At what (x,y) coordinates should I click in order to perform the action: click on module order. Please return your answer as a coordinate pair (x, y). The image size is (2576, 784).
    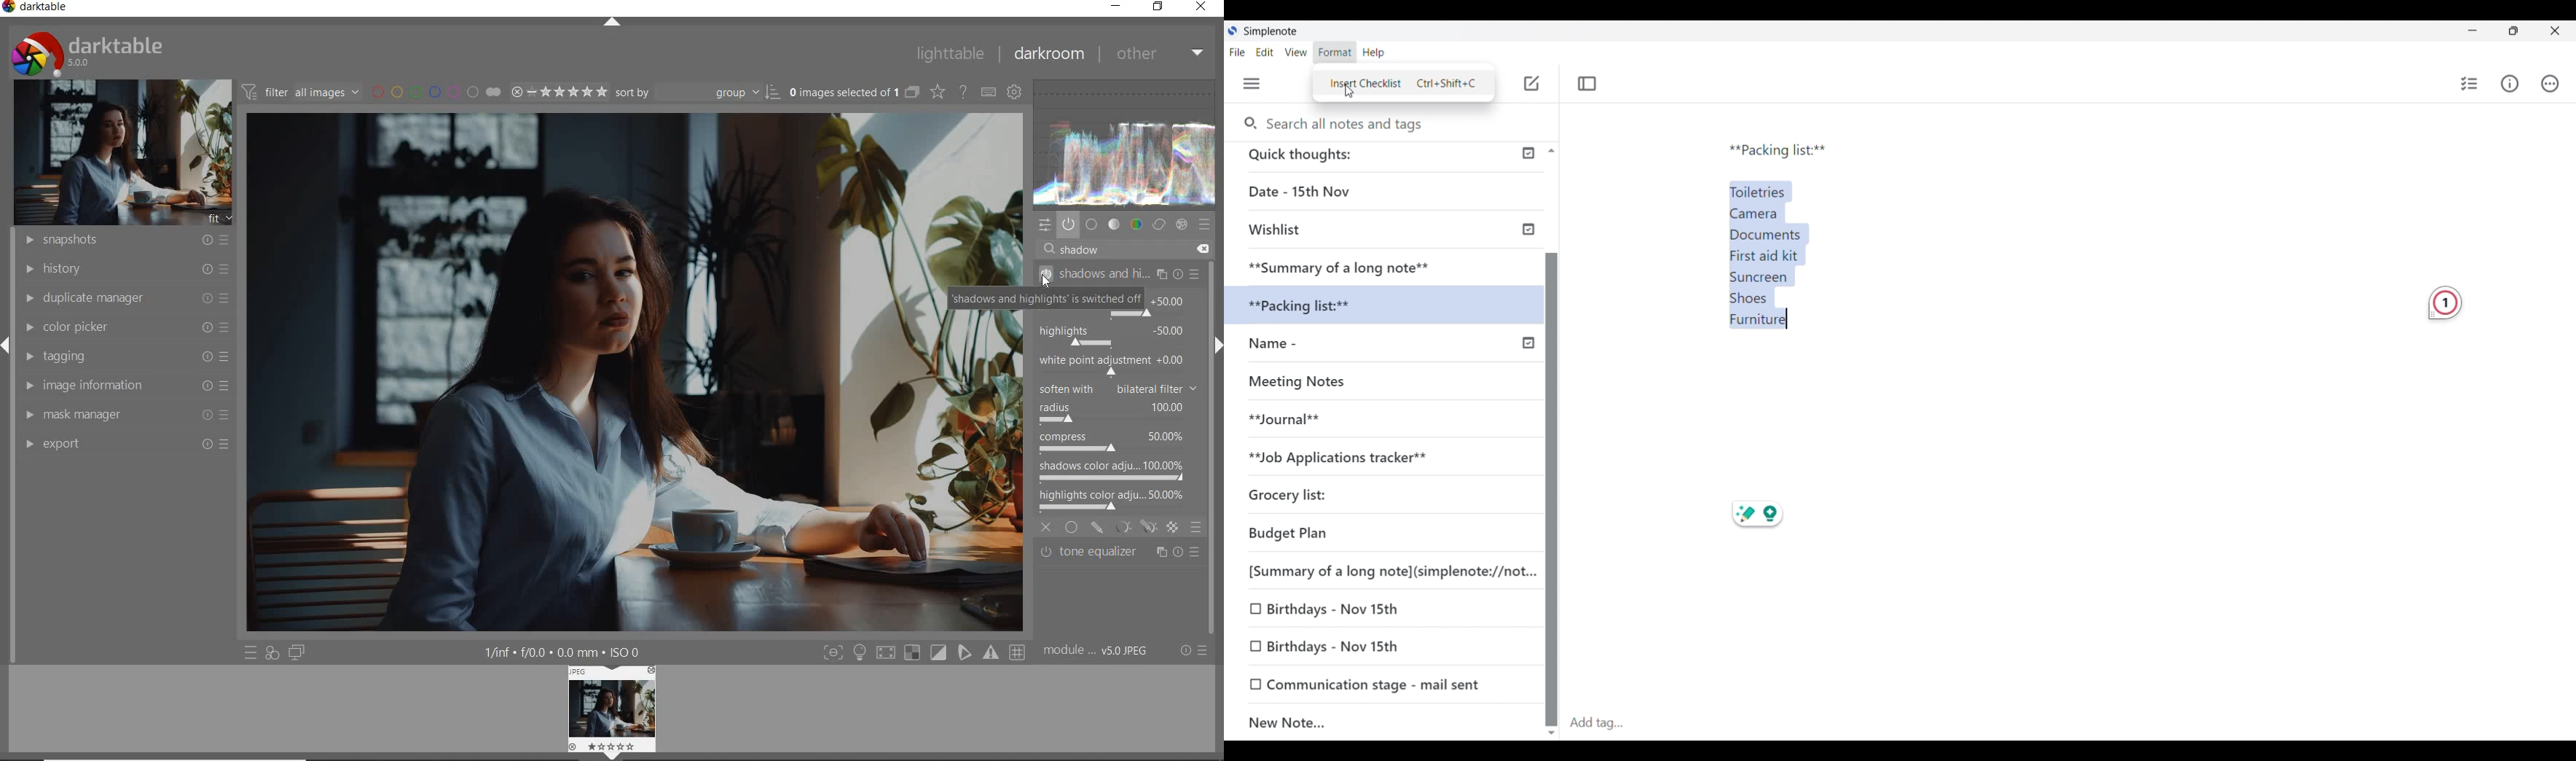
    Looking at the image, I should click on (1100, 652).